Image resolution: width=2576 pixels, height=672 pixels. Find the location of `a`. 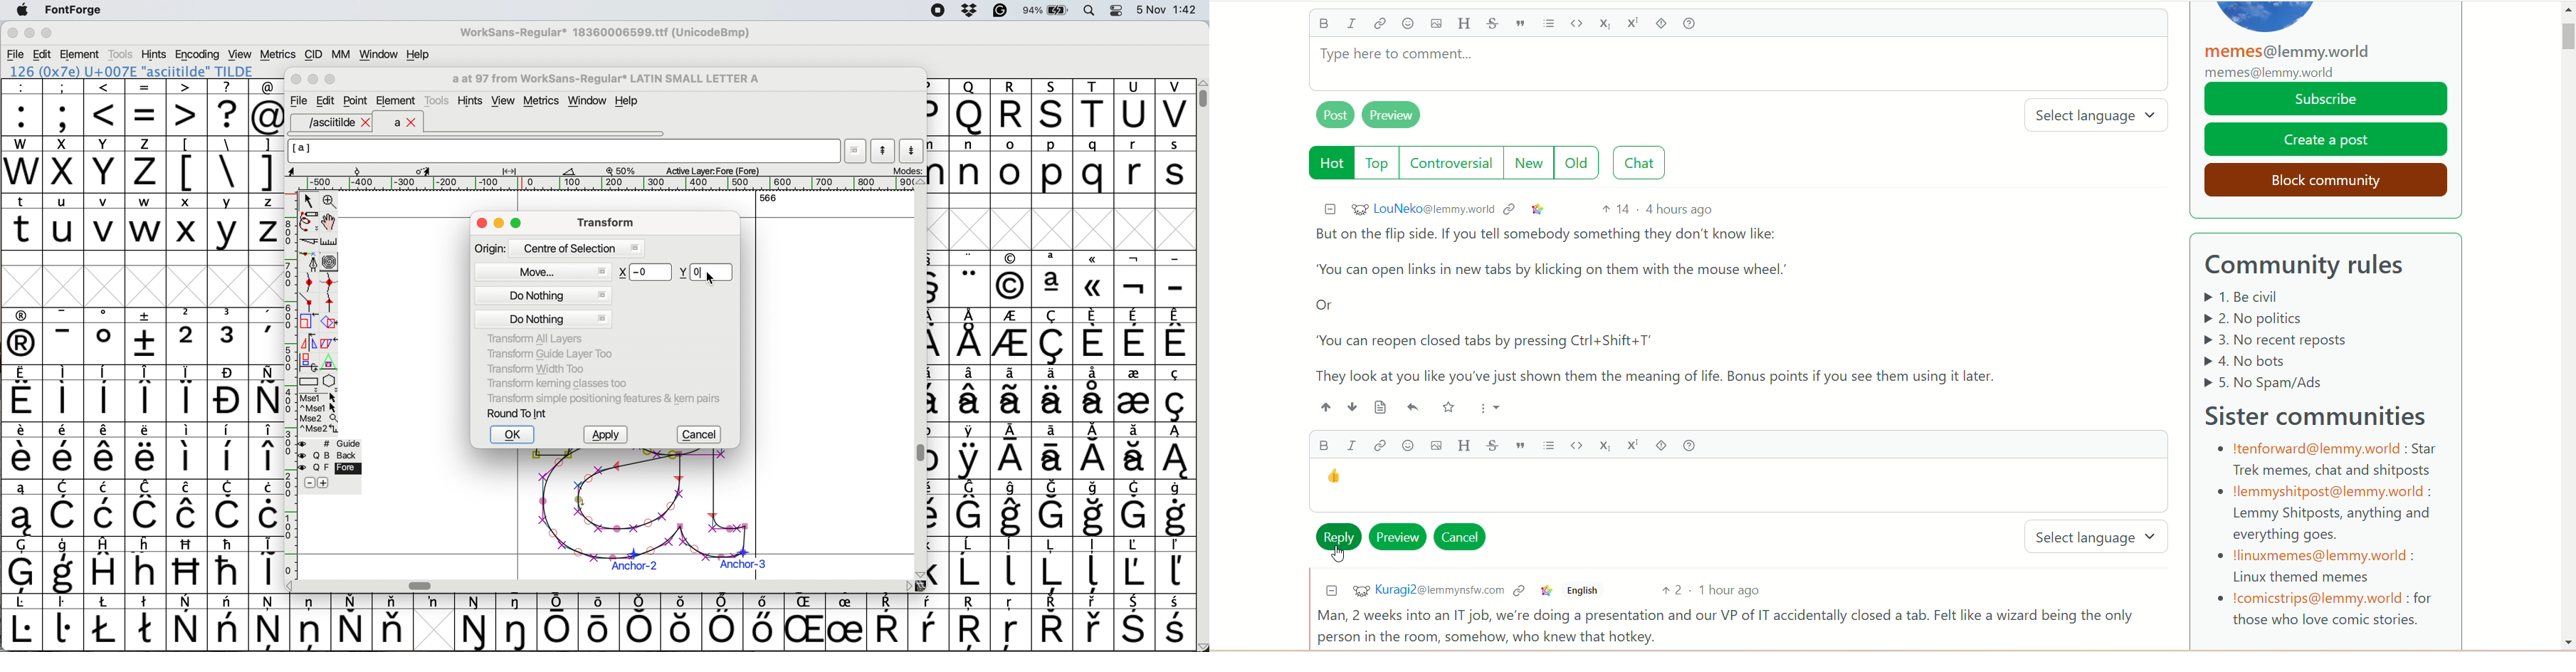

a is located at coordinates (406, 123).